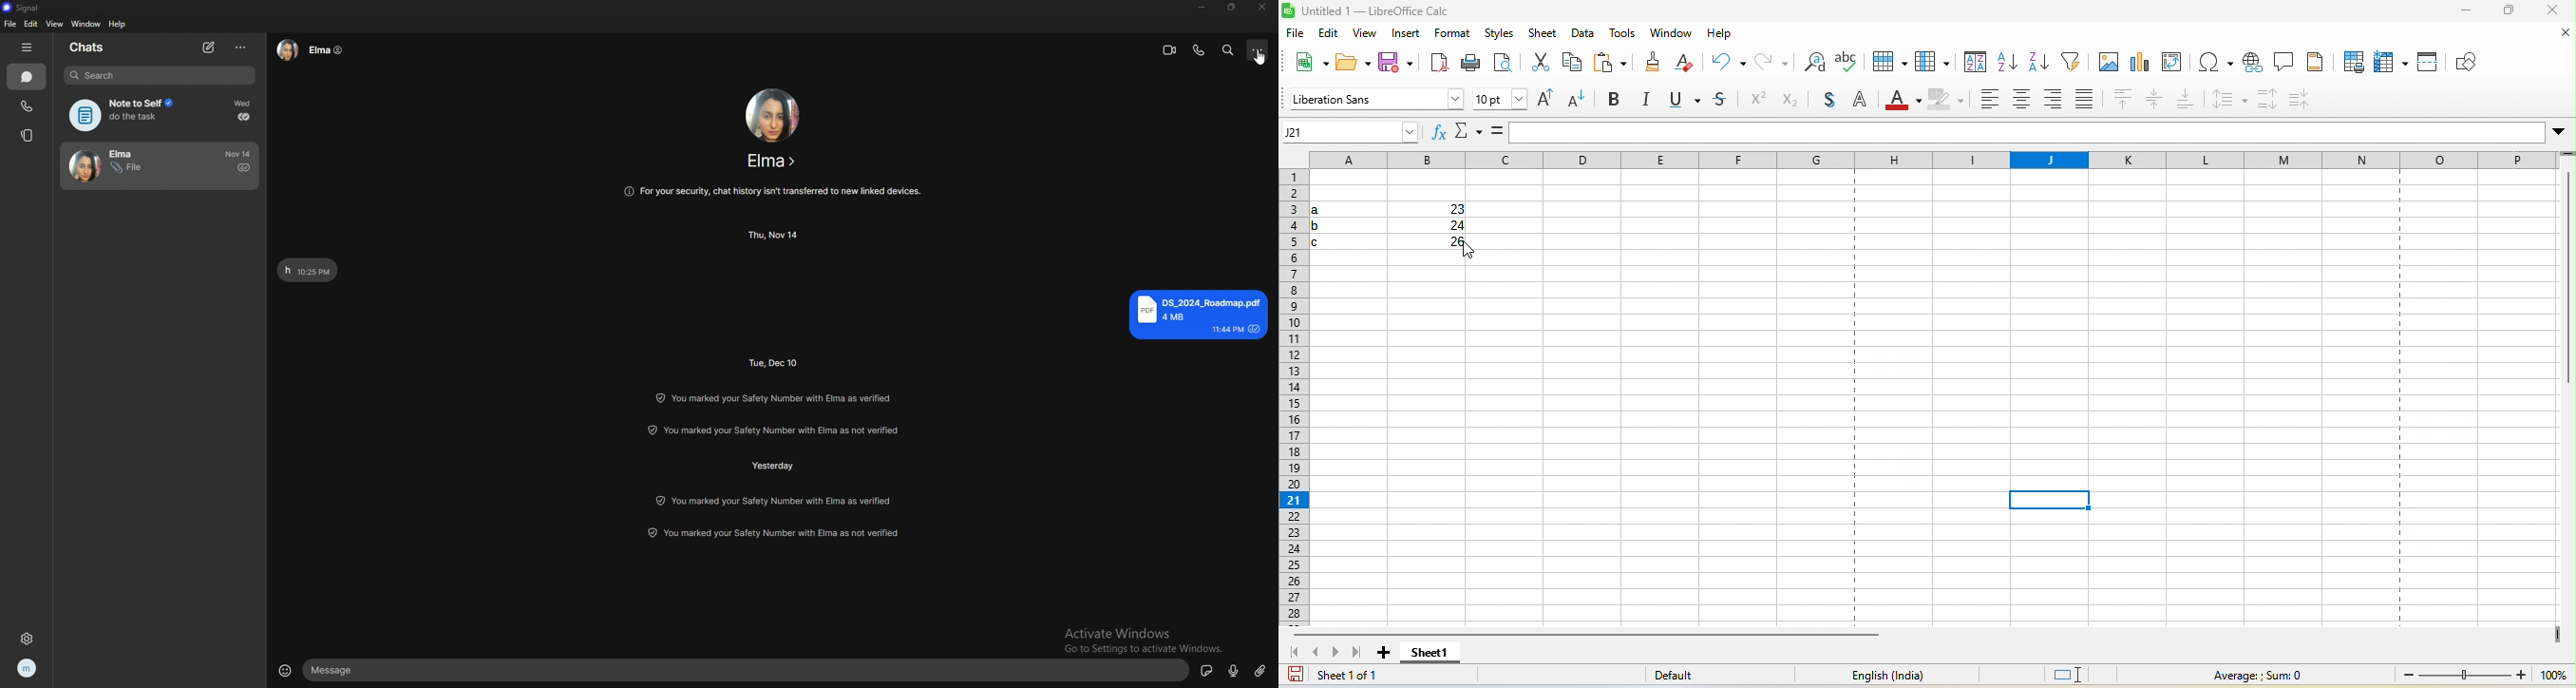 The height and width of the screenshot is (700, 2576). Describe the element at coordinates (1372, 99) in the screenshot. I see `font name` at that location.